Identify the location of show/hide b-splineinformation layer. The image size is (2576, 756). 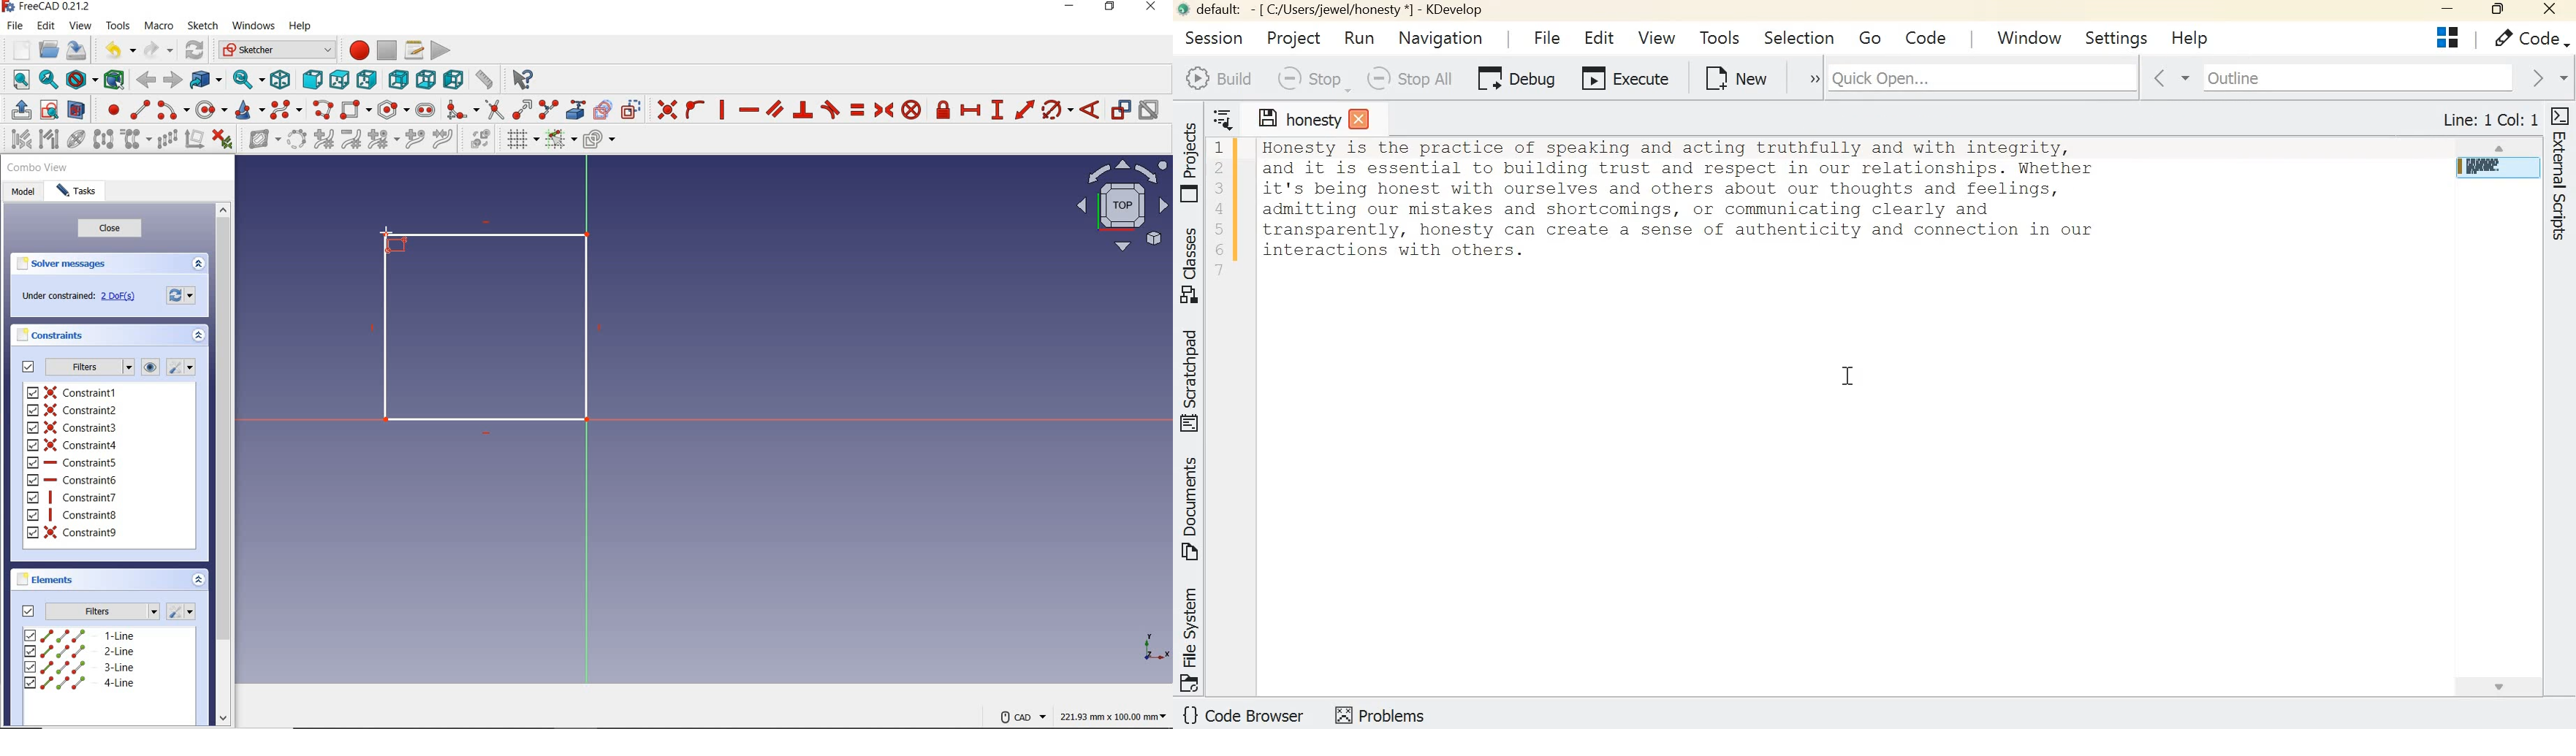
(260, 142).